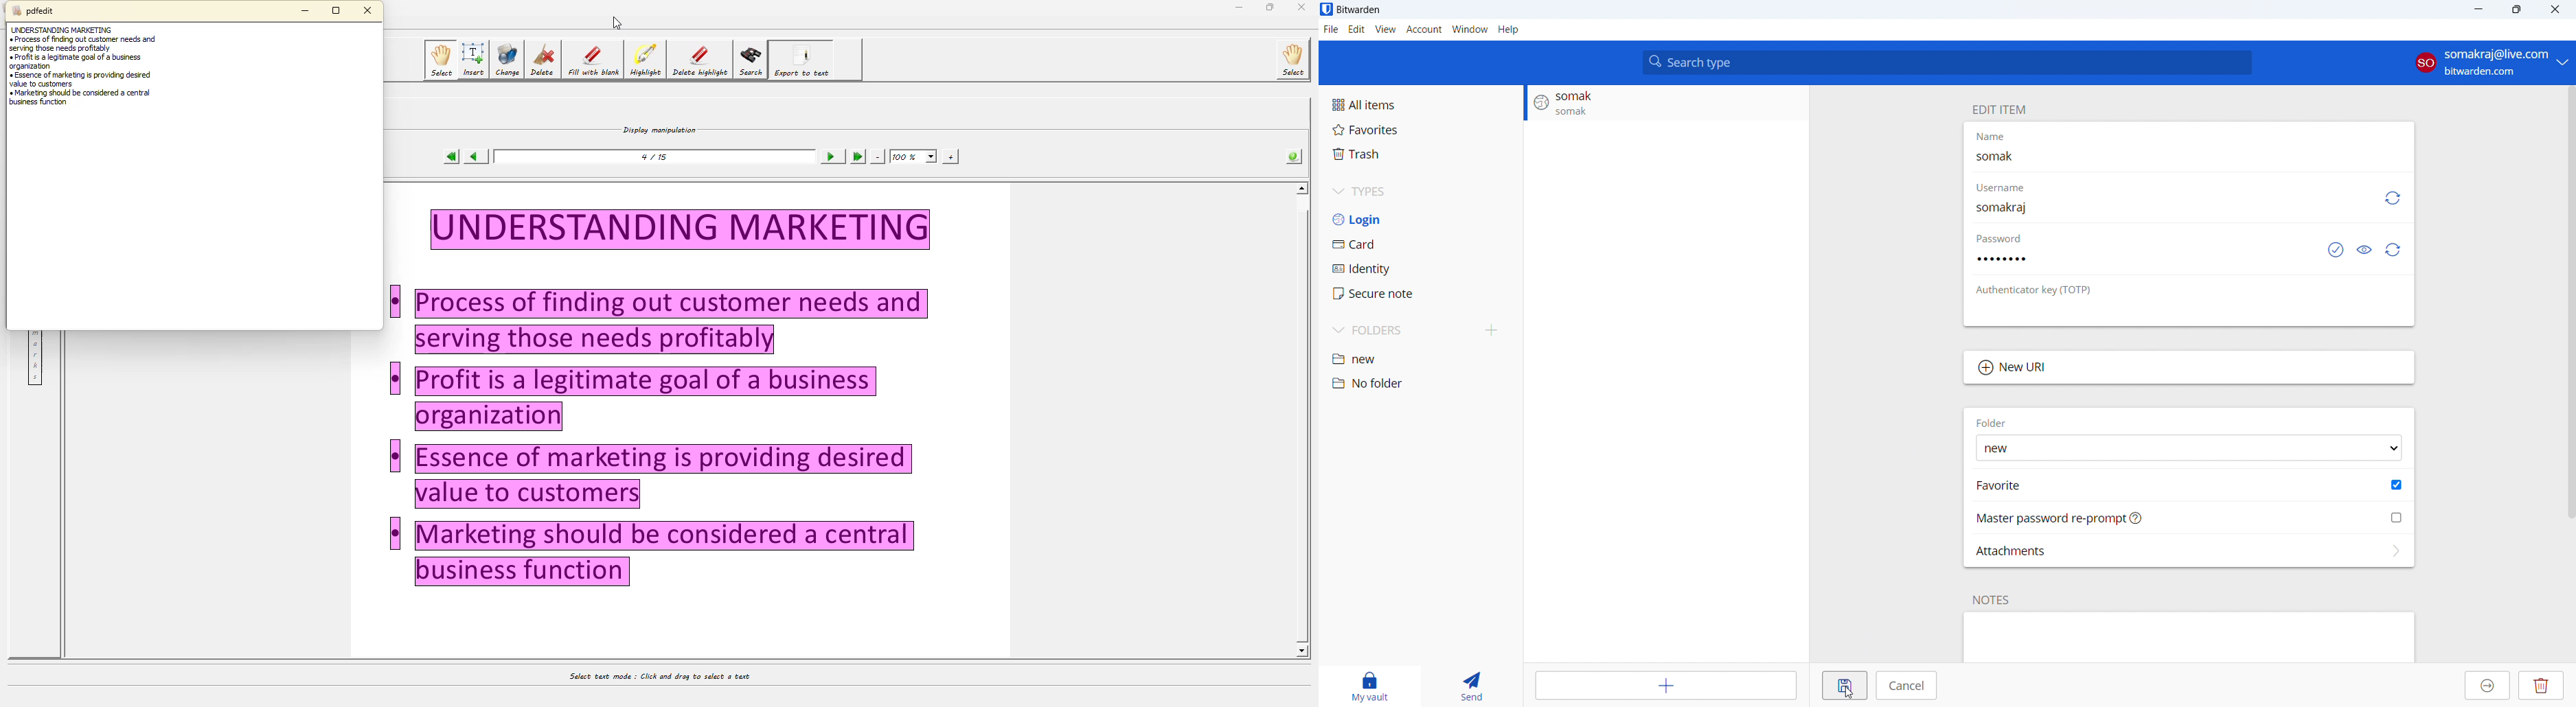 The width and height of the screenshot is (2576, 728). I want to click on add attachments, so click(2189, 551).